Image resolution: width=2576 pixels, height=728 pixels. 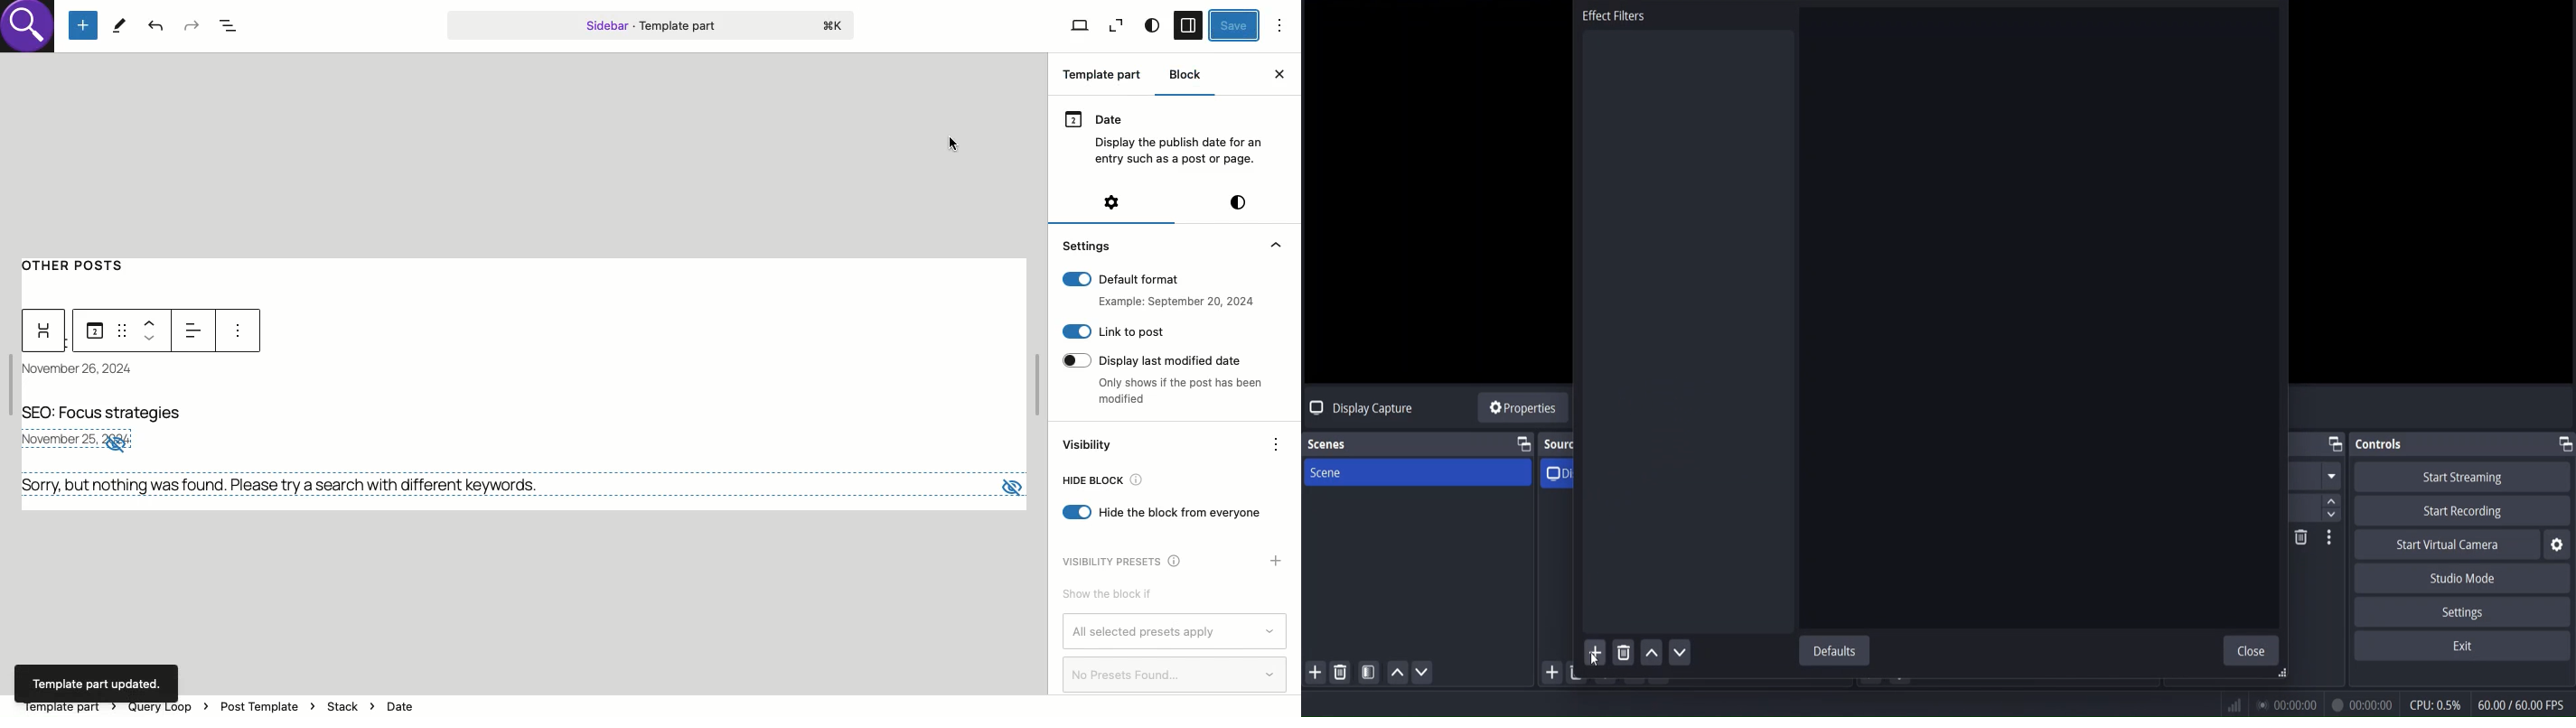 I want to click on cpu usage, so click(x=2435, y=704).